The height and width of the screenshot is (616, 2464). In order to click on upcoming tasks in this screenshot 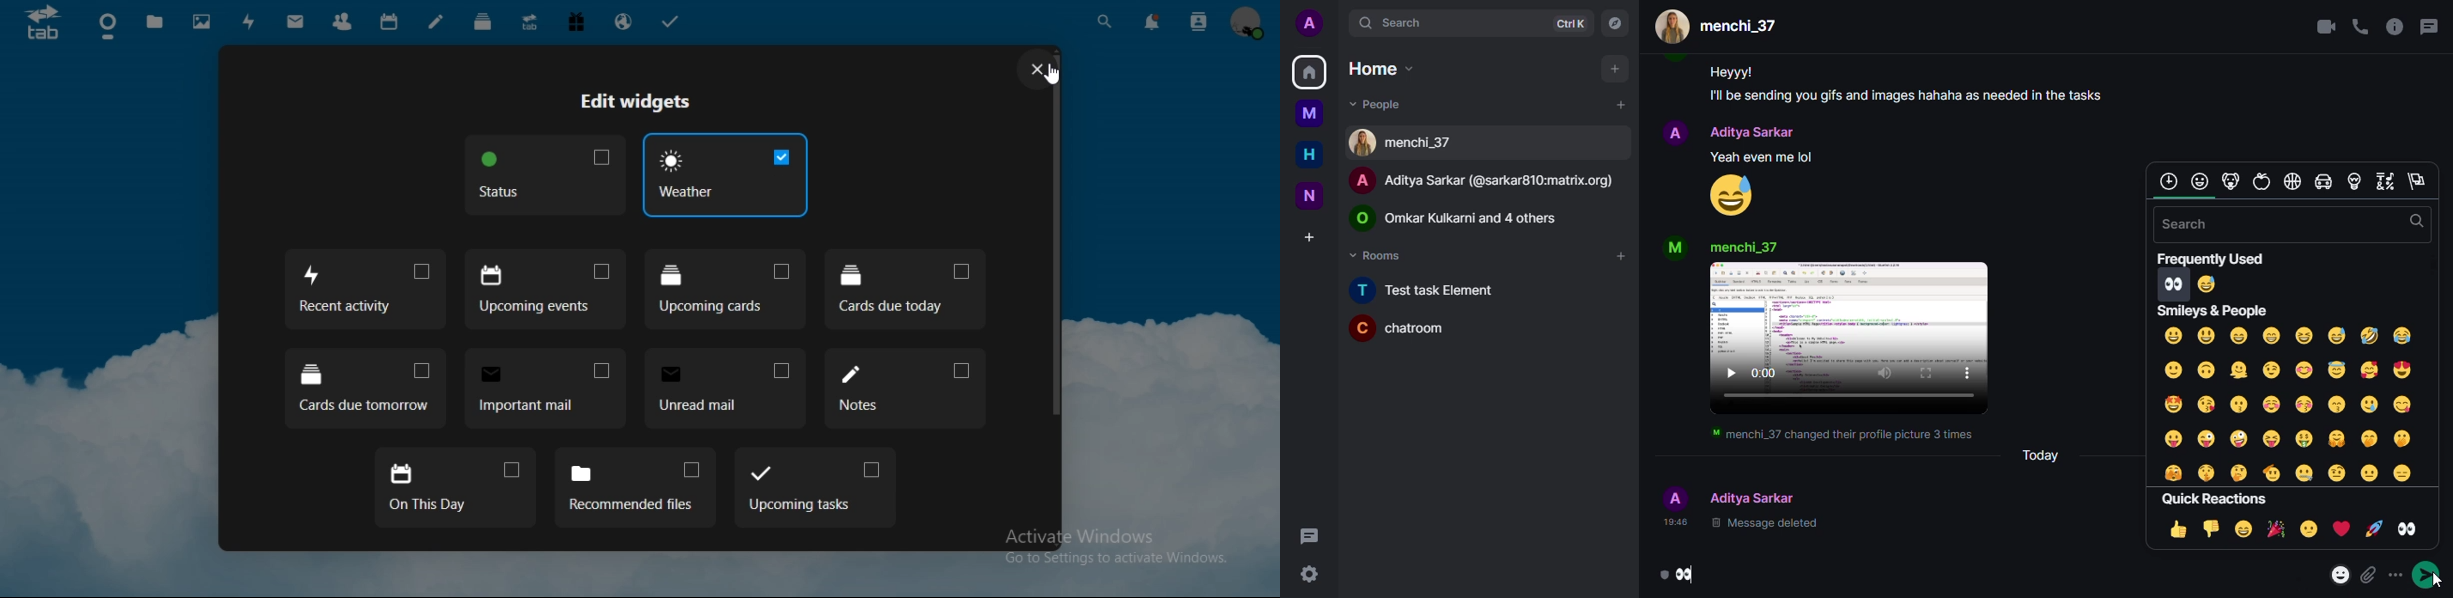, I will do `click(812, 486)`.